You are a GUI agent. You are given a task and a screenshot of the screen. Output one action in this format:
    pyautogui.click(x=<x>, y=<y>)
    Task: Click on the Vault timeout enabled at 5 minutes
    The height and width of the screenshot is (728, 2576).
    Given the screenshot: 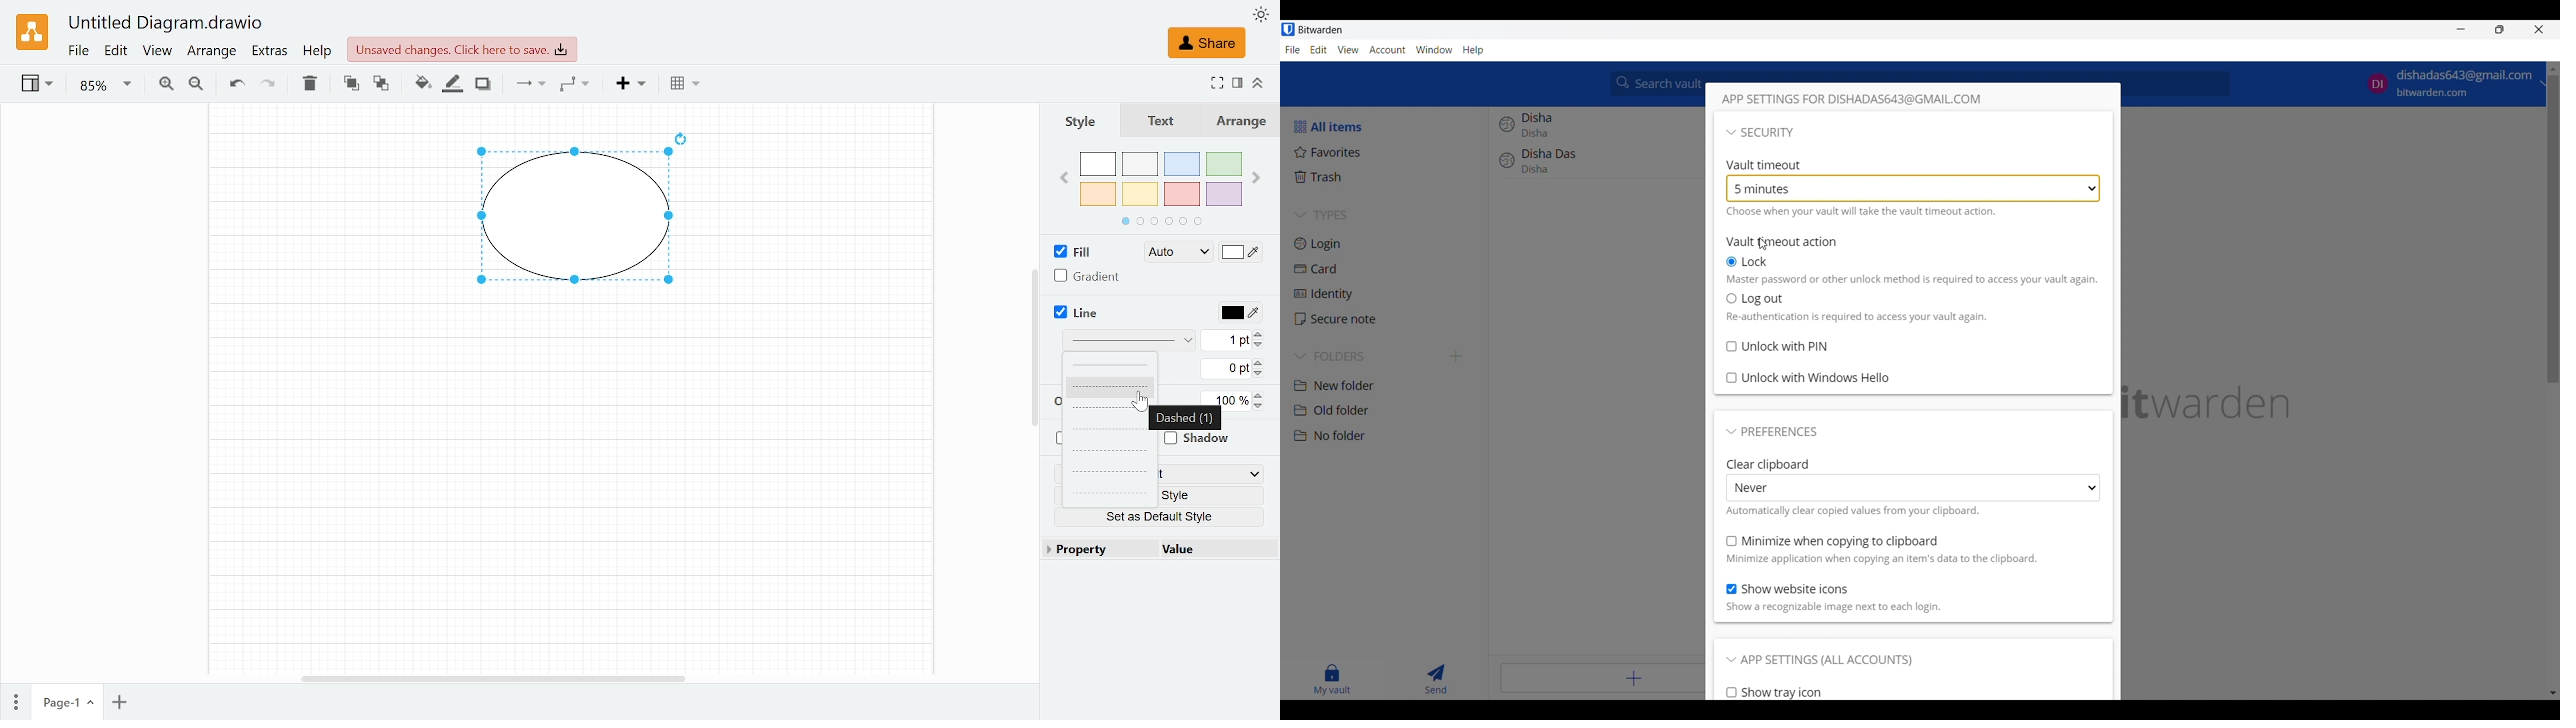 What is the action you would take?
    pyautogui.click(x=1914, y=189)
    